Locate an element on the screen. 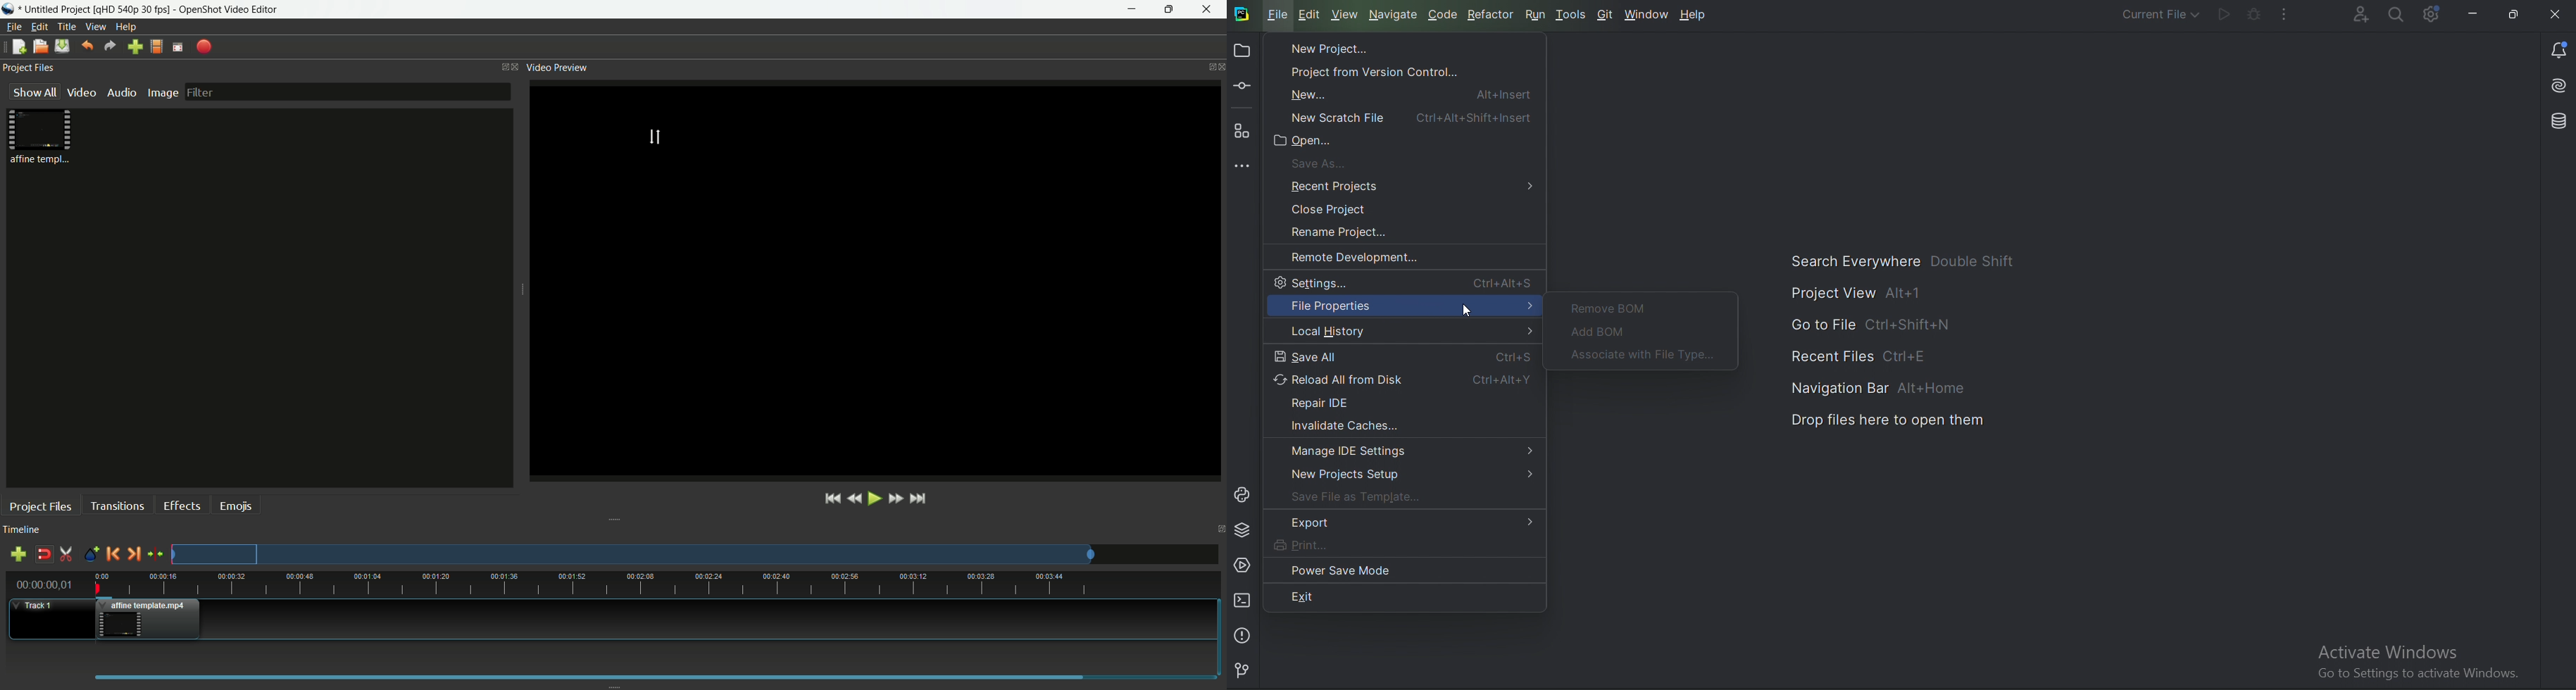  new file is located at coordinates (19, 47).